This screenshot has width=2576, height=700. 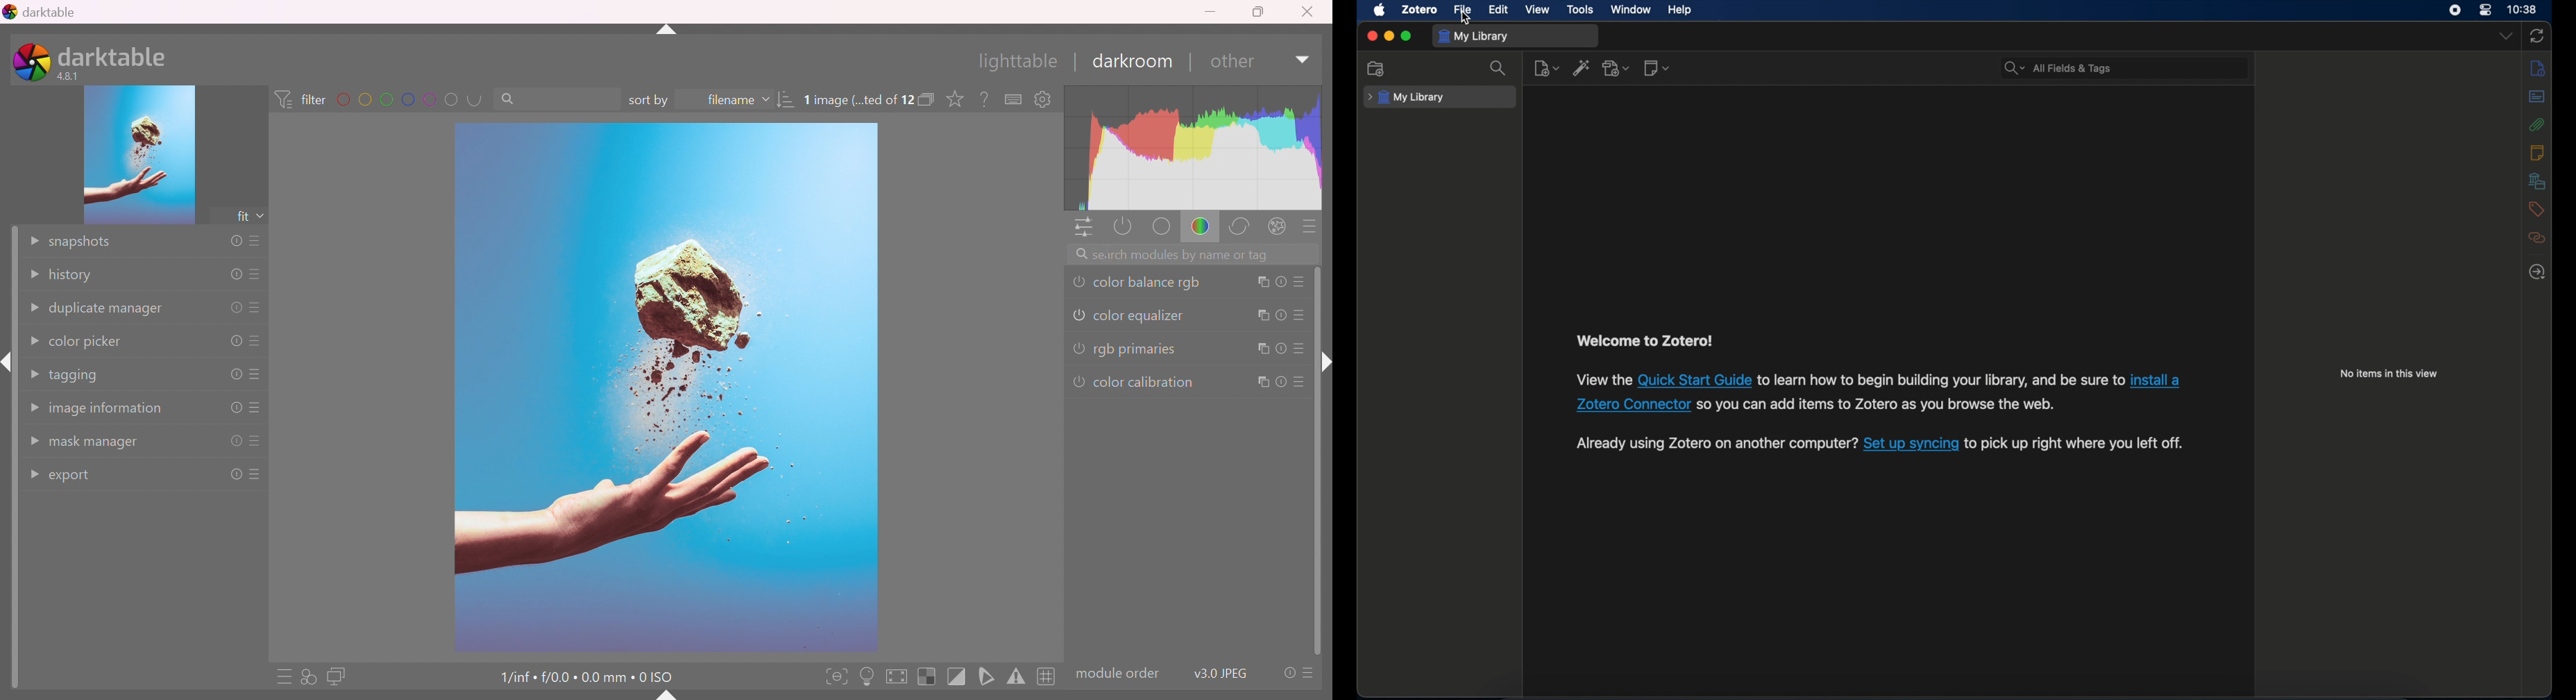 What do you see at coordinates (1371, 36) in the screenshot?
I see `close` at bounding box center [1371, 36].